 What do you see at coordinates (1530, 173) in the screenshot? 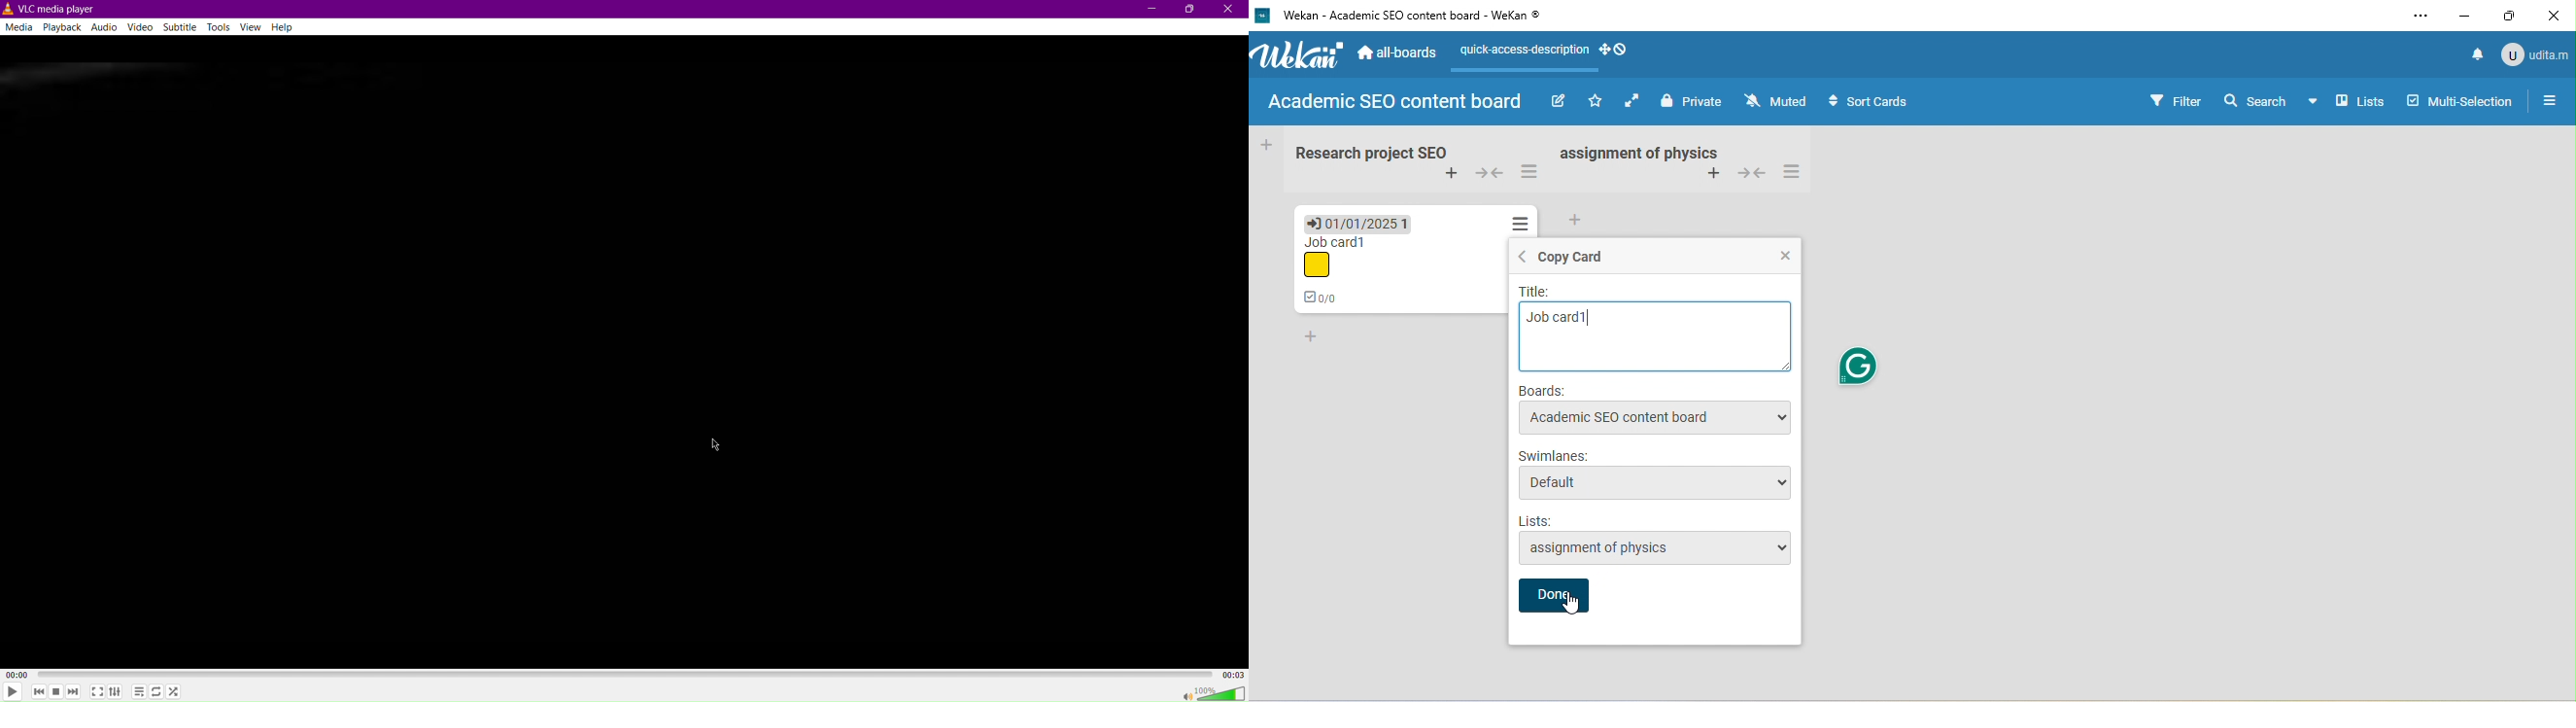
I see `swimlane action` at bounding box center [1530, 173].